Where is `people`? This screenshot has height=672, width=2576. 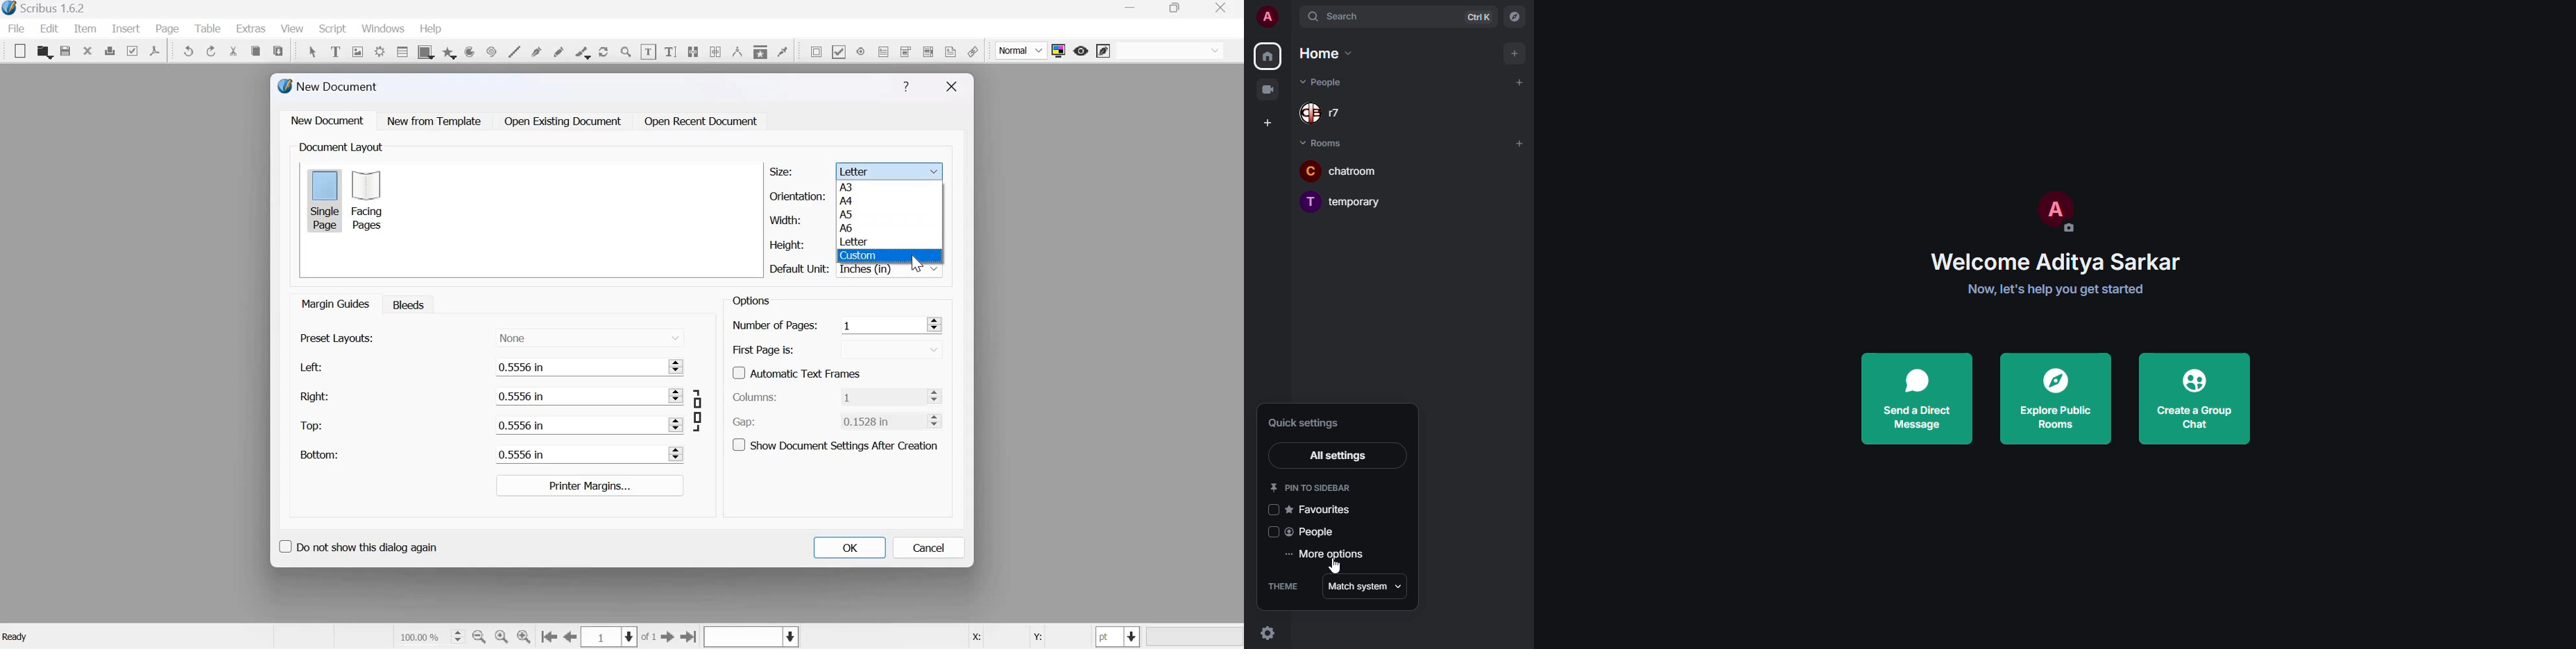 people is located at coordinates (1313, 533).